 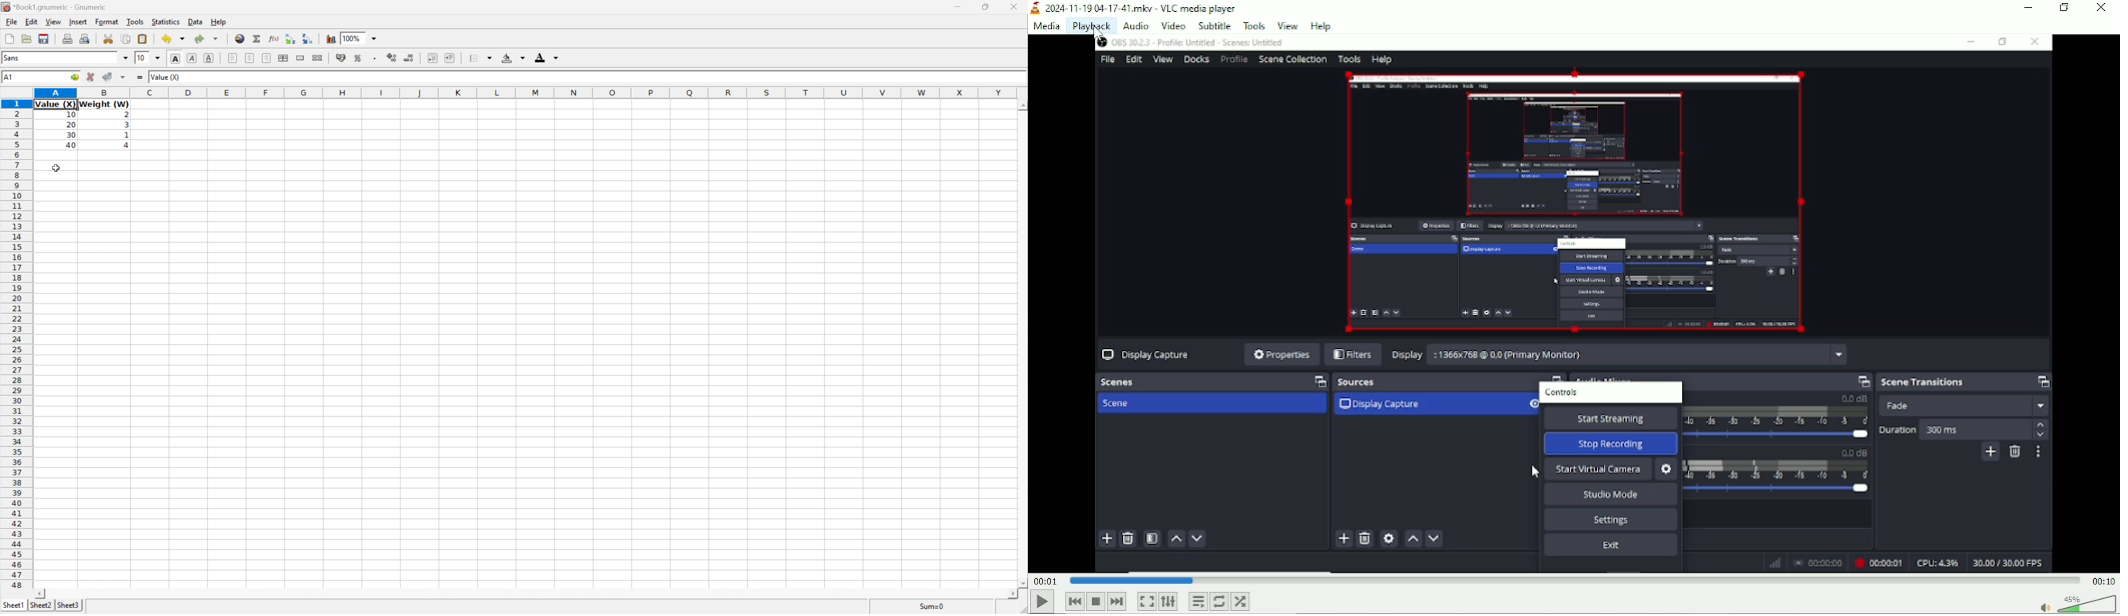 I want to click on Increase indent, and align the contents to the left, so click(x=432, y=57).